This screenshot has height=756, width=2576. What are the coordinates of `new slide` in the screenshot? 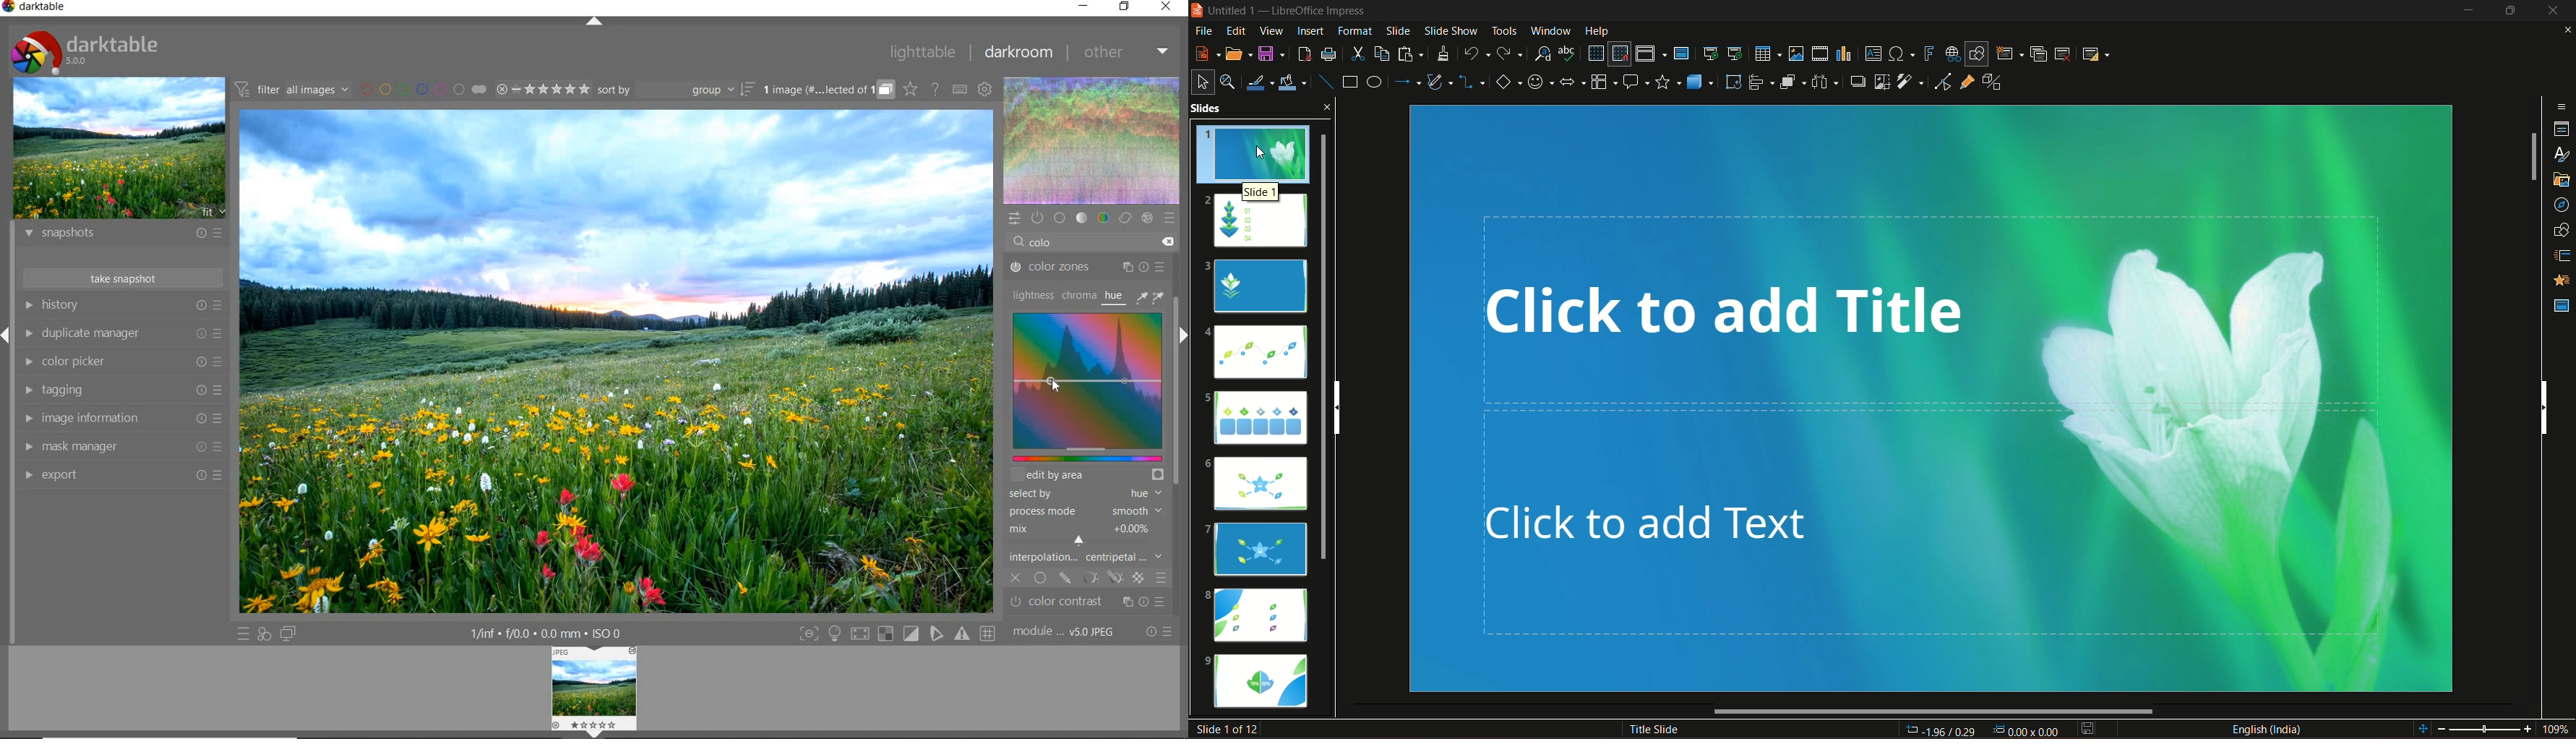 It's located at (2009, 53).